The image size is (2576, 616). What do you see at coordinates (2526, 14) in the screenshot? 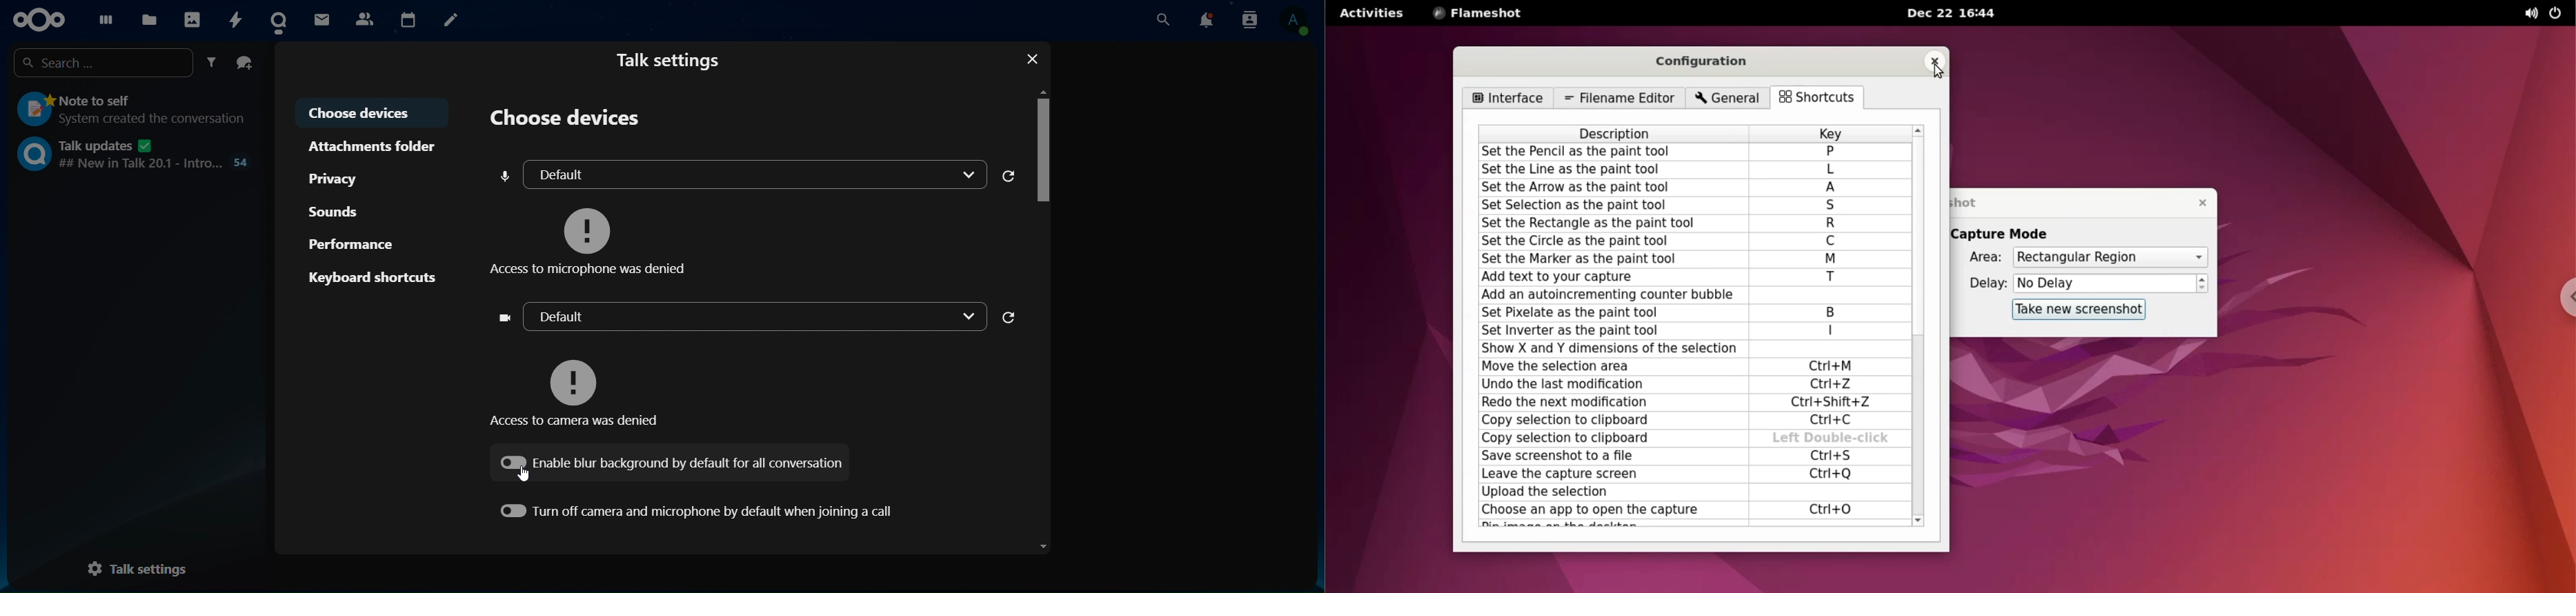
I see `sound options` at bounding box center [2526, 14].